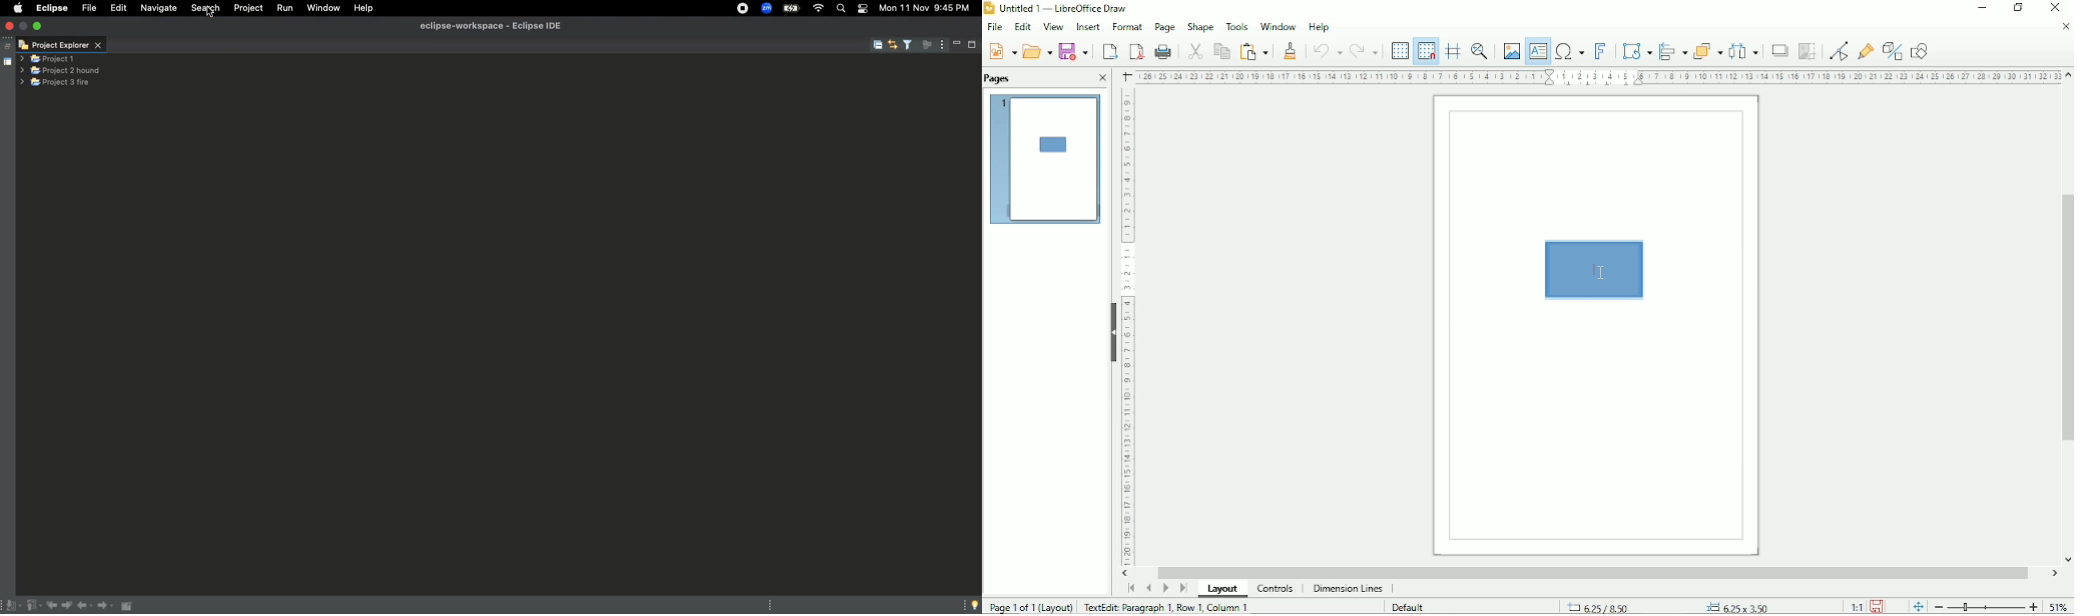  What do you see at coordinates (1236, 26) in the screenshot?
I see `Tools` at bounding box center [1236, 26].